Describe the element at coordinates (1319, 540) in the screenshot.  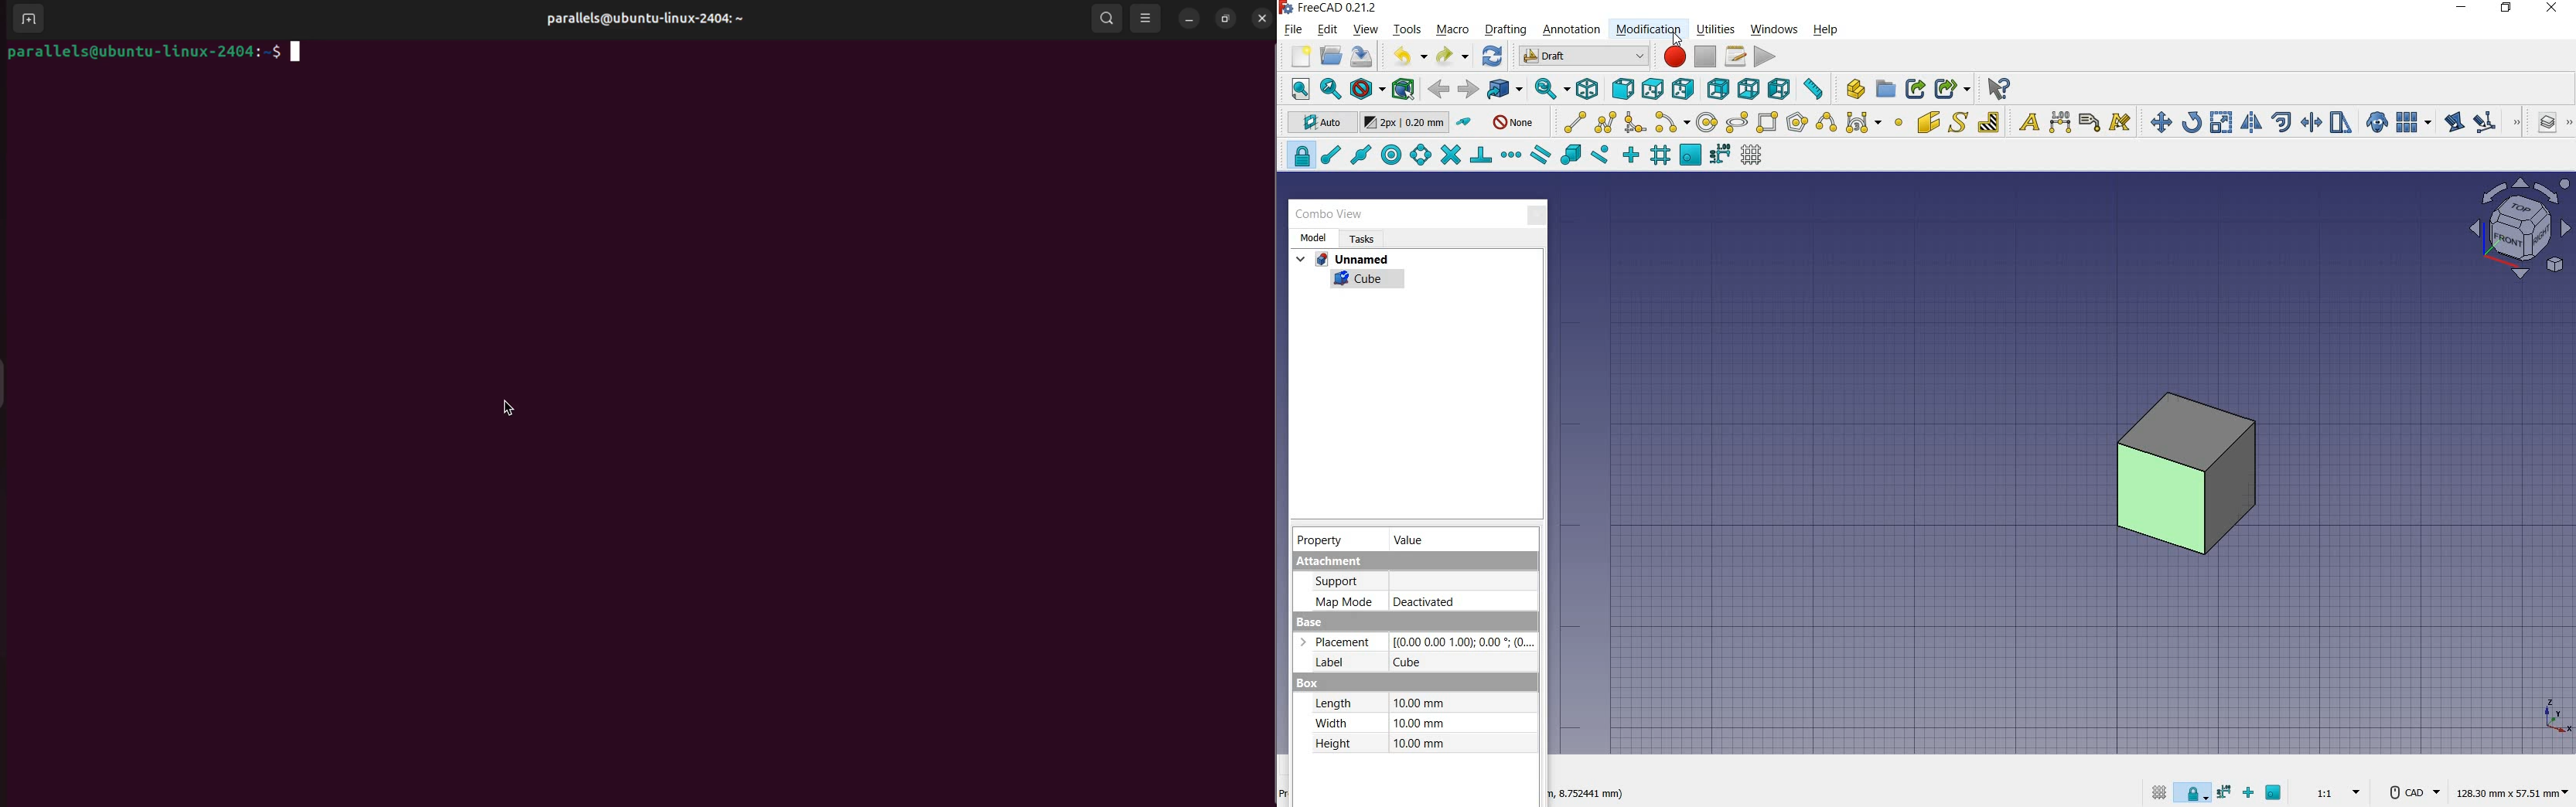
I see `property` at that location.